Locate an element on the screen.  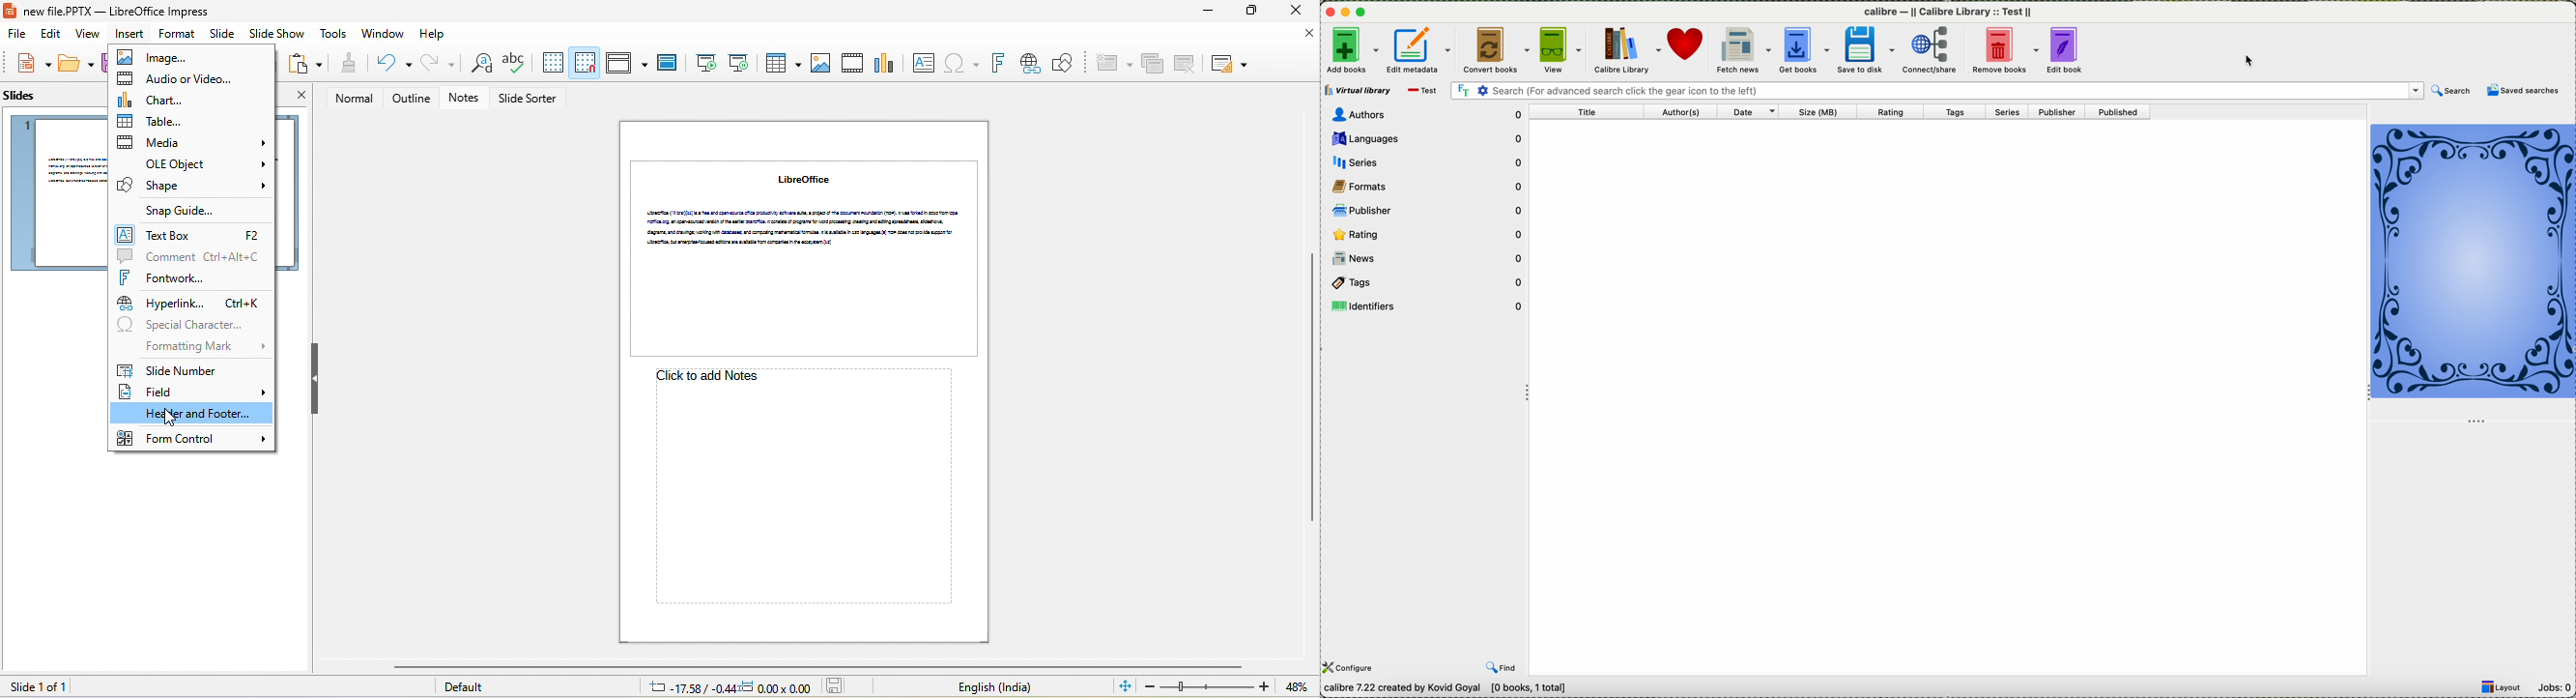
add books is located at coordinates (1351, 49).